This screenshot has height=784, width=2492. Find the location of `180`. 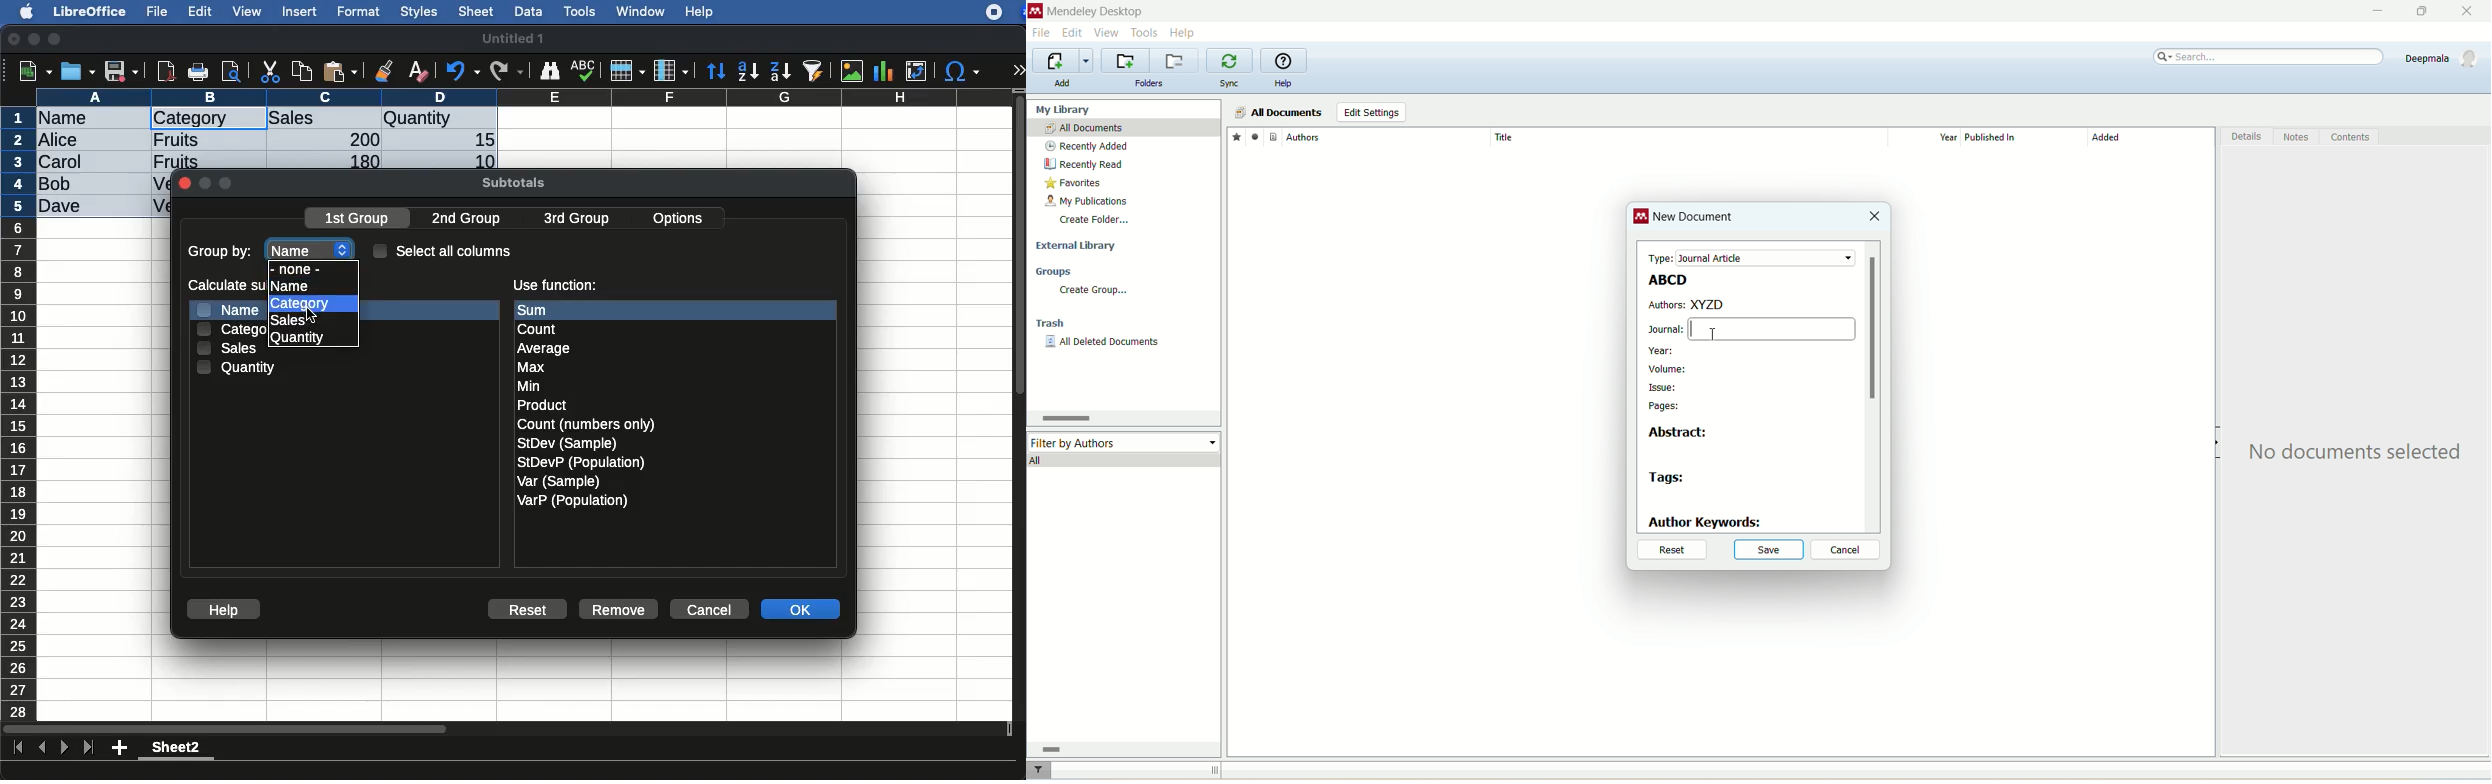

180 is located at coordinates (357, 162).